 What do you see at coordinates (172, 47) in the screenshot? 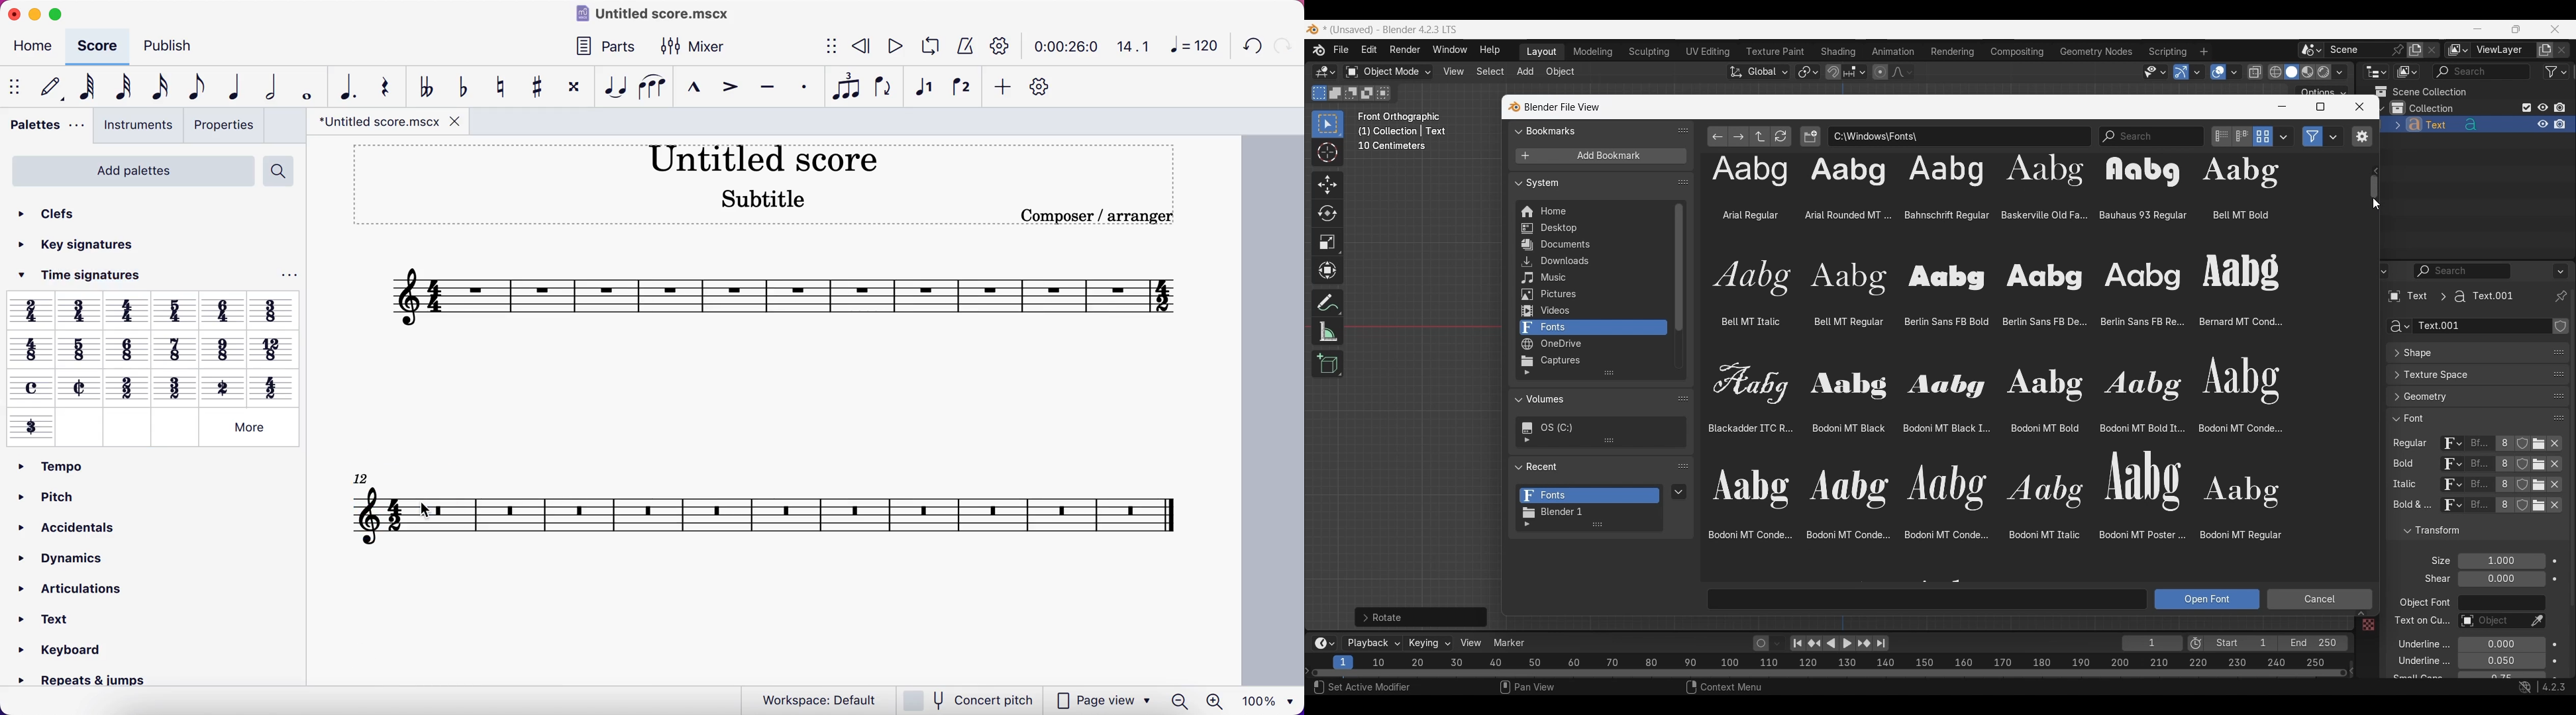
I see `publish` at bounding box center [172, 47].